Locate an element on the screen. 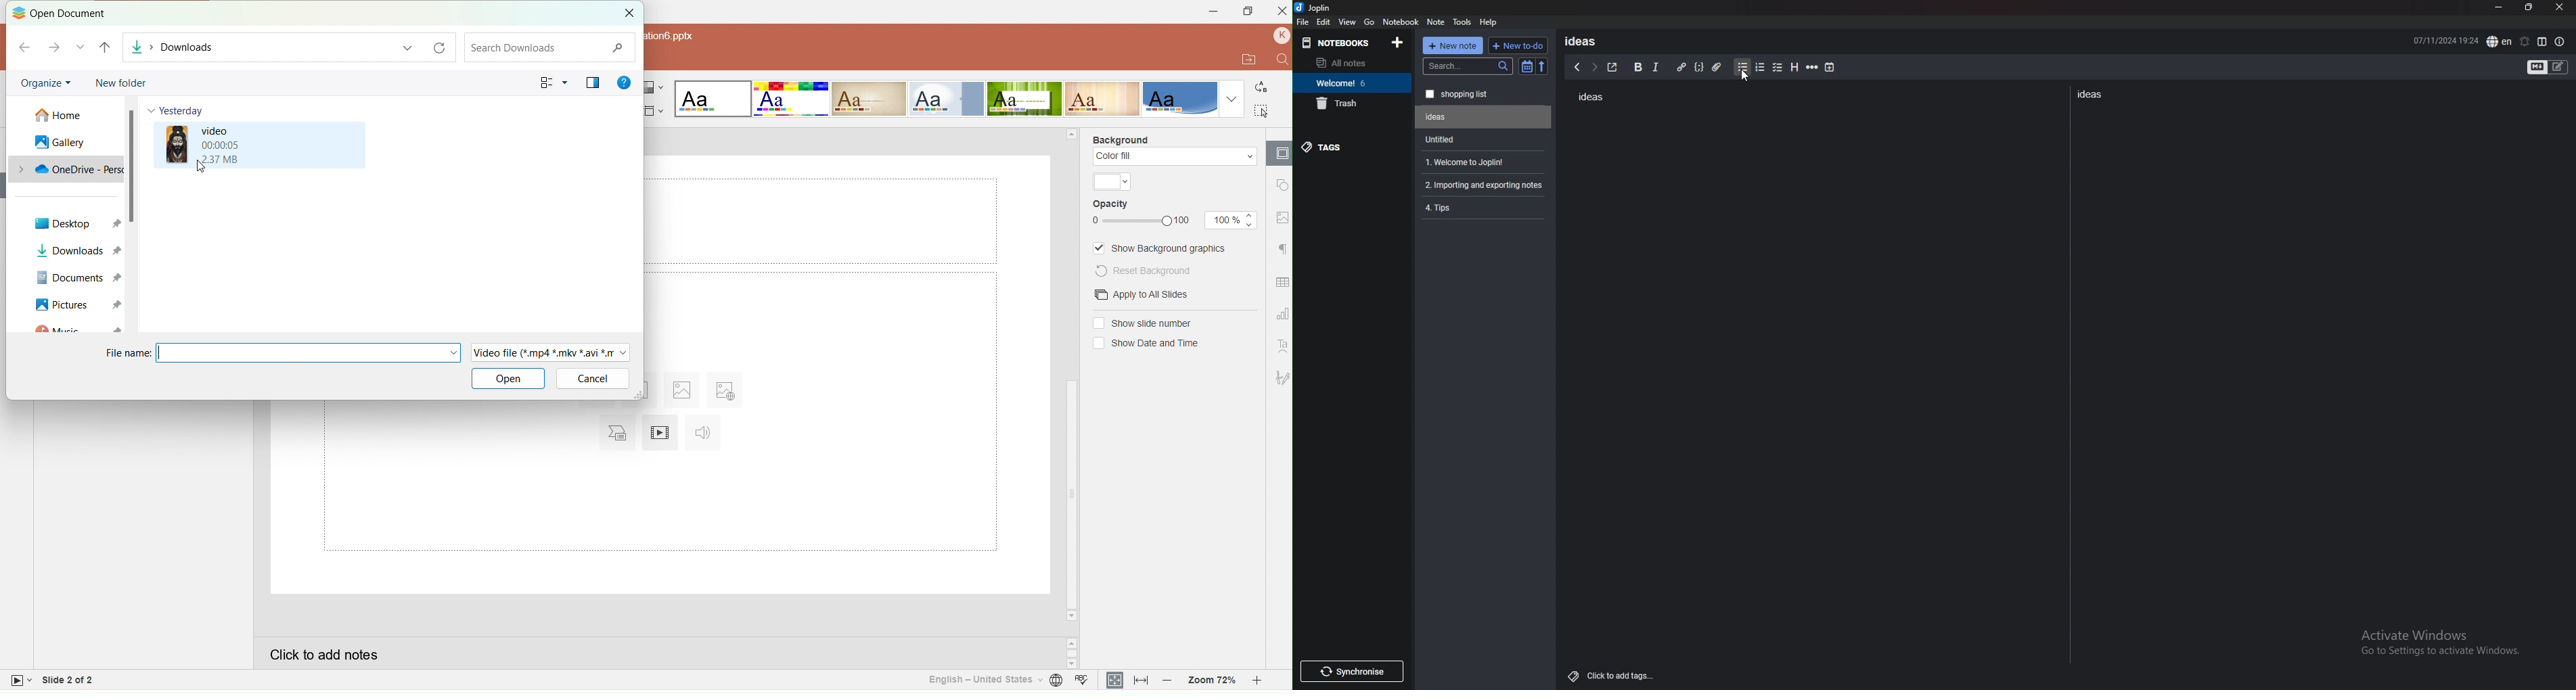 This screenshot has height=700, width=2576. horizontal rule is located at coordinates (1812, 68).